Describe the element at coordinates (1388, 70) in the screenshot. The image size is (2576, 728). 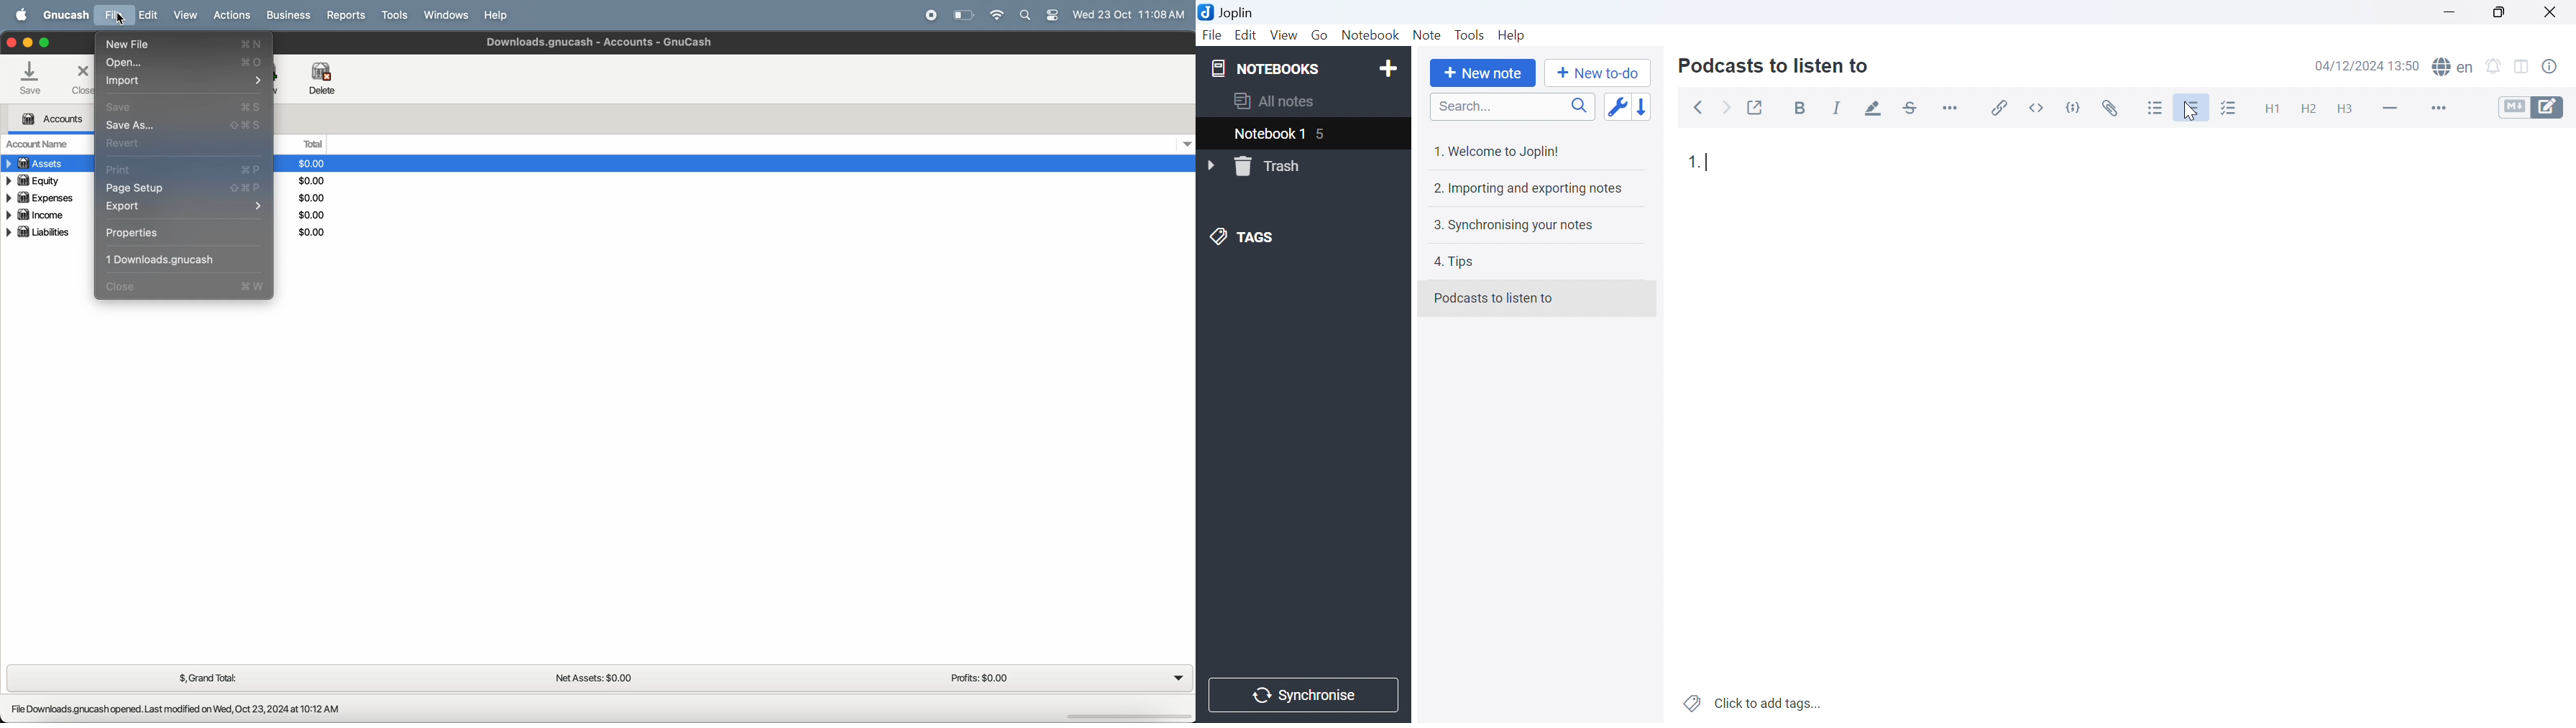
I see `Add notebook` at that location.